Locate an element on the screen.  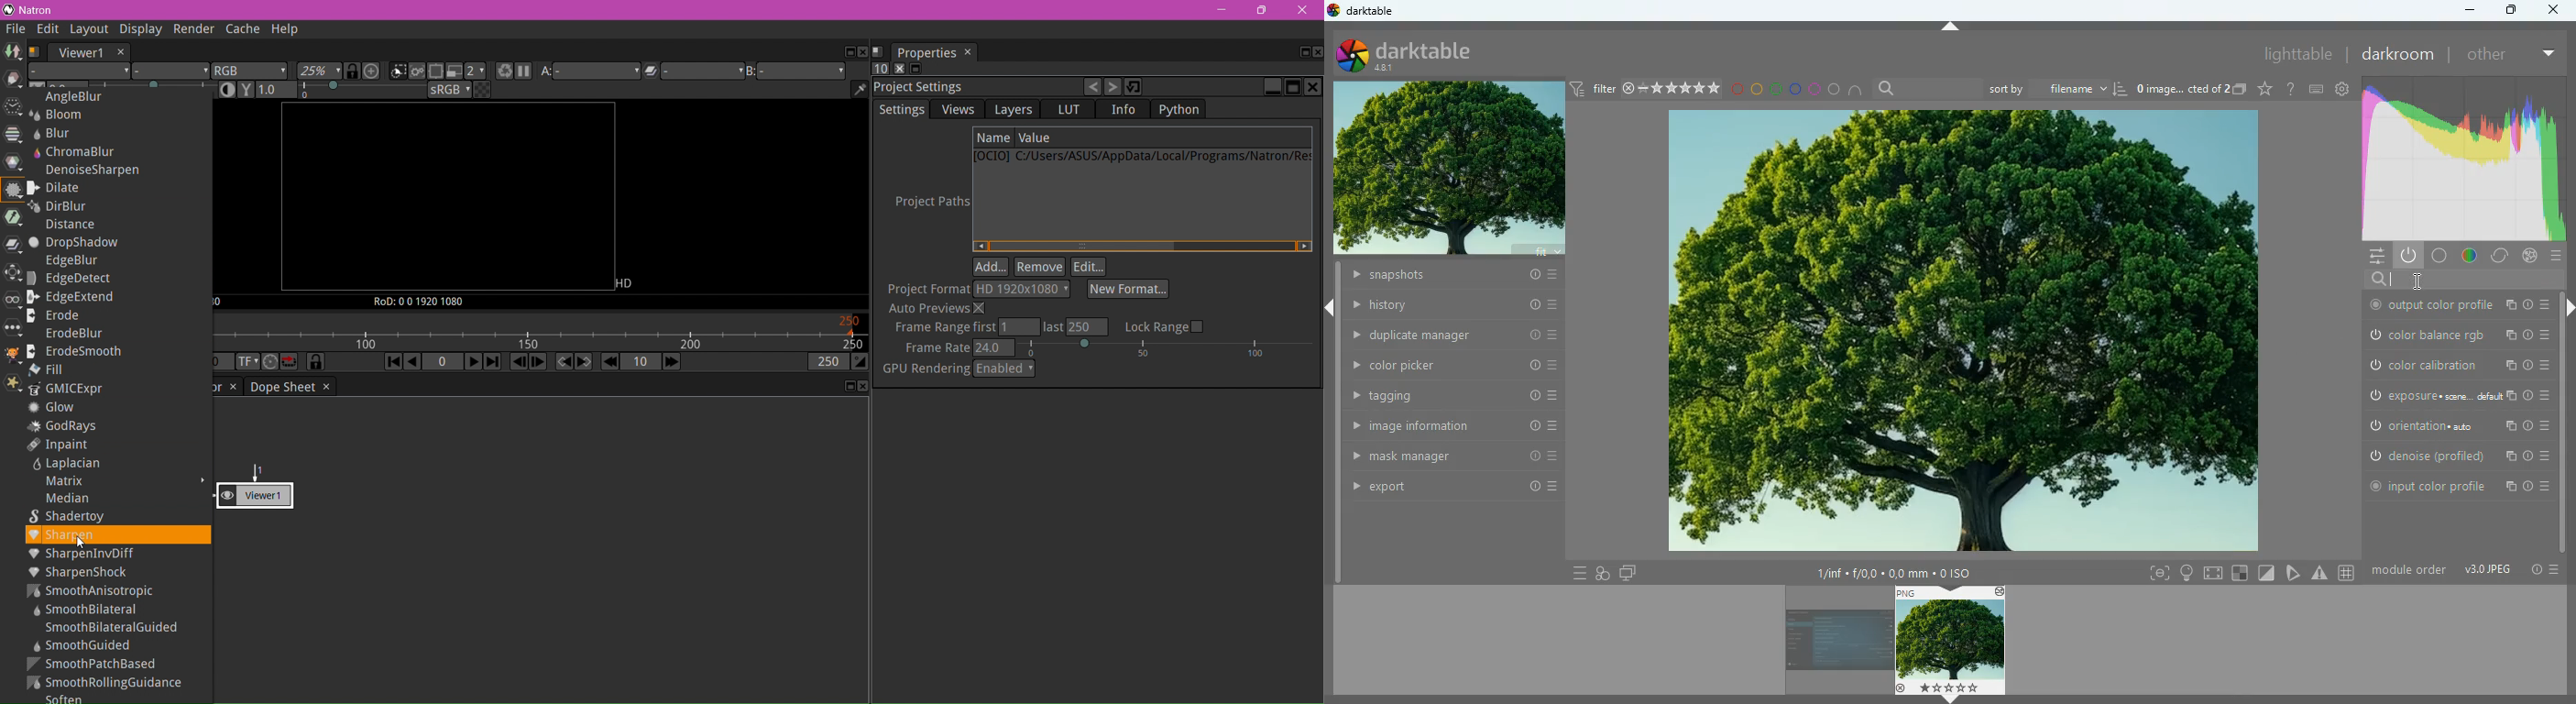
red is located at coordinates (1736, 90).